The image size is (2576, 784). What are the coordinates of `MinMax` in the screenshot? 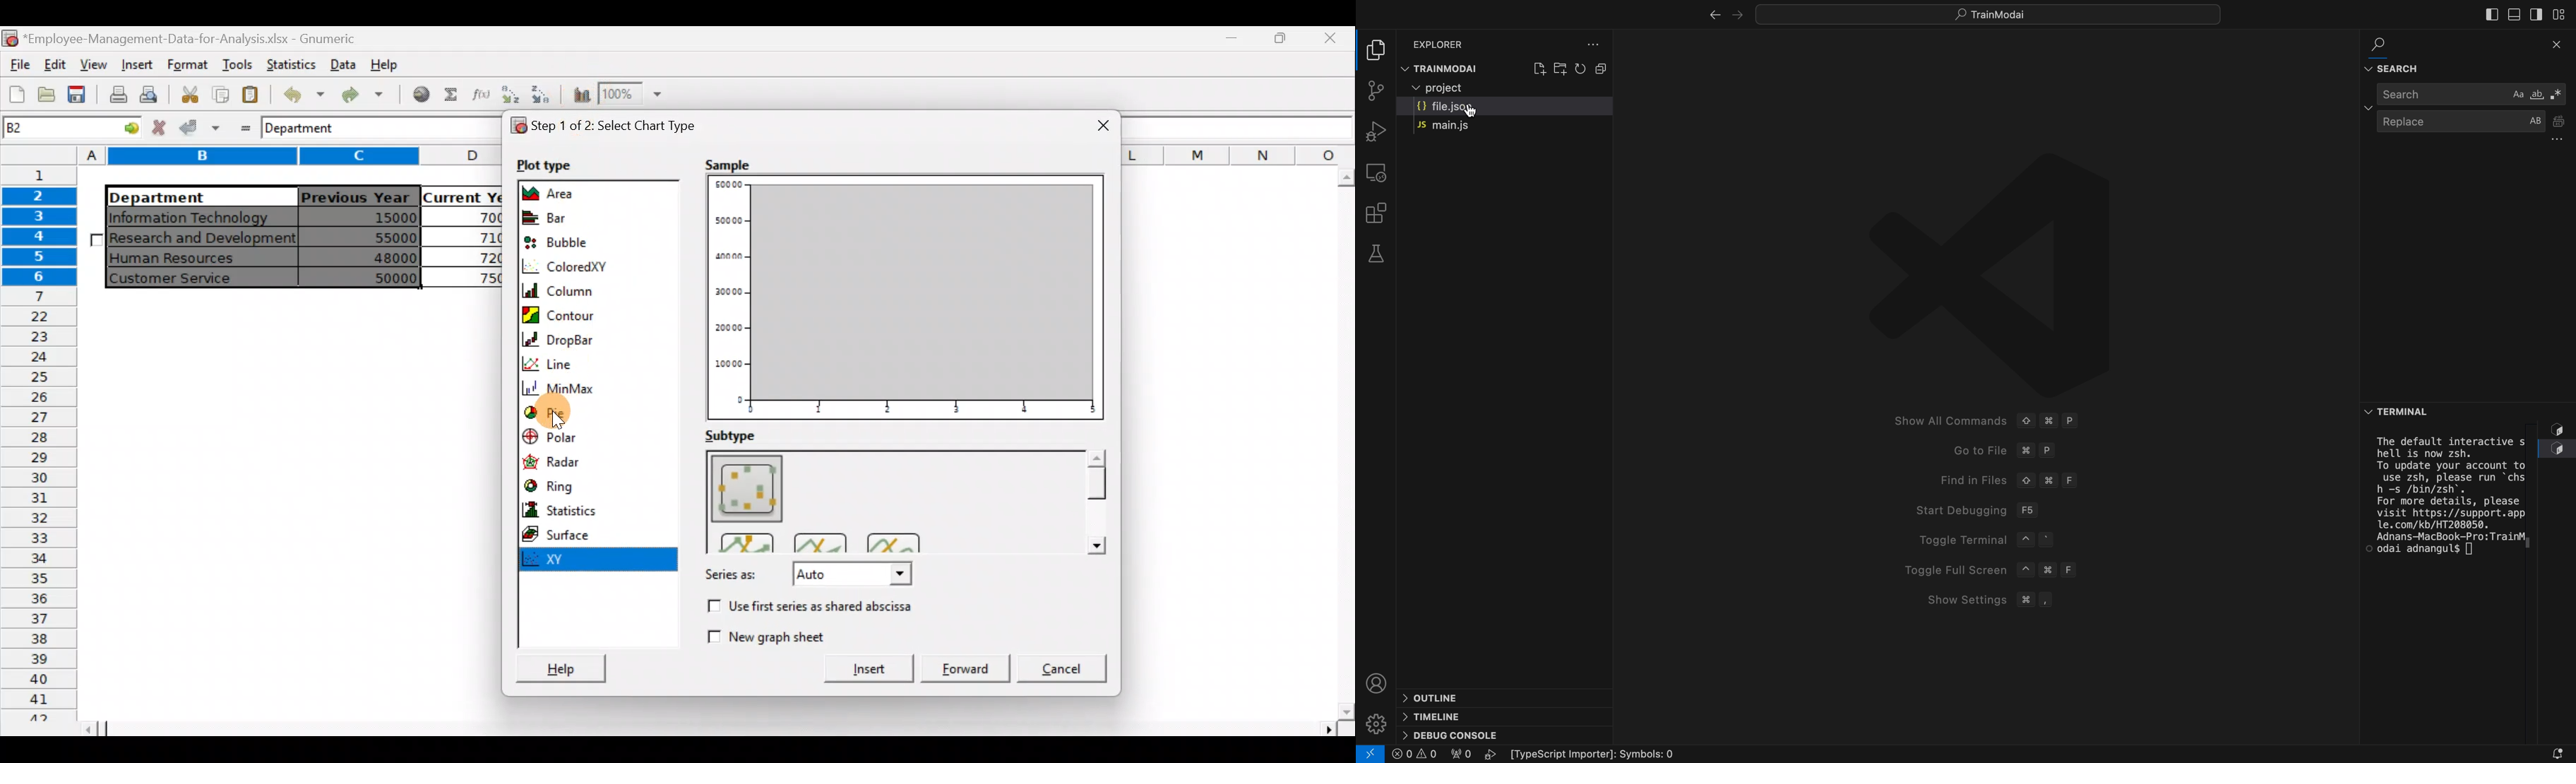 It's located at (600, 387).